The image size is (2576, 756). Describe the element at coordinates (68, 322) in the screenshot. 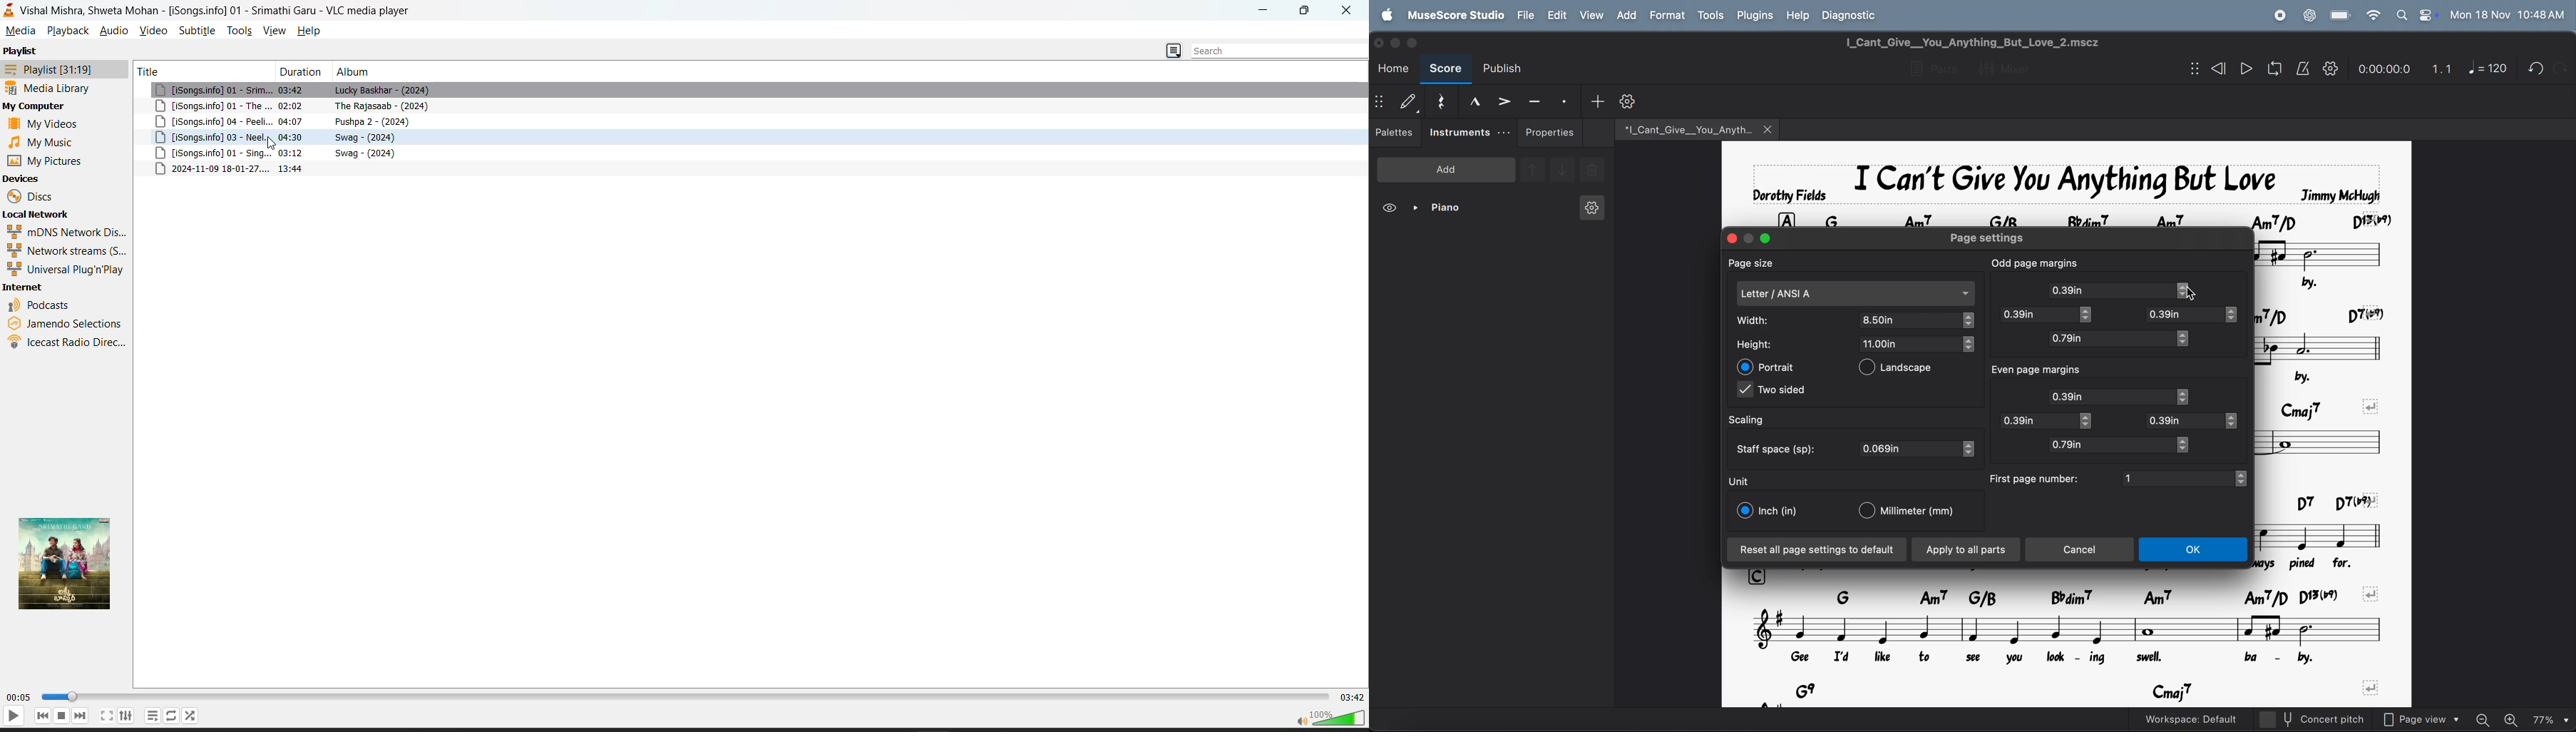

I see `jamendo selection` at that location.